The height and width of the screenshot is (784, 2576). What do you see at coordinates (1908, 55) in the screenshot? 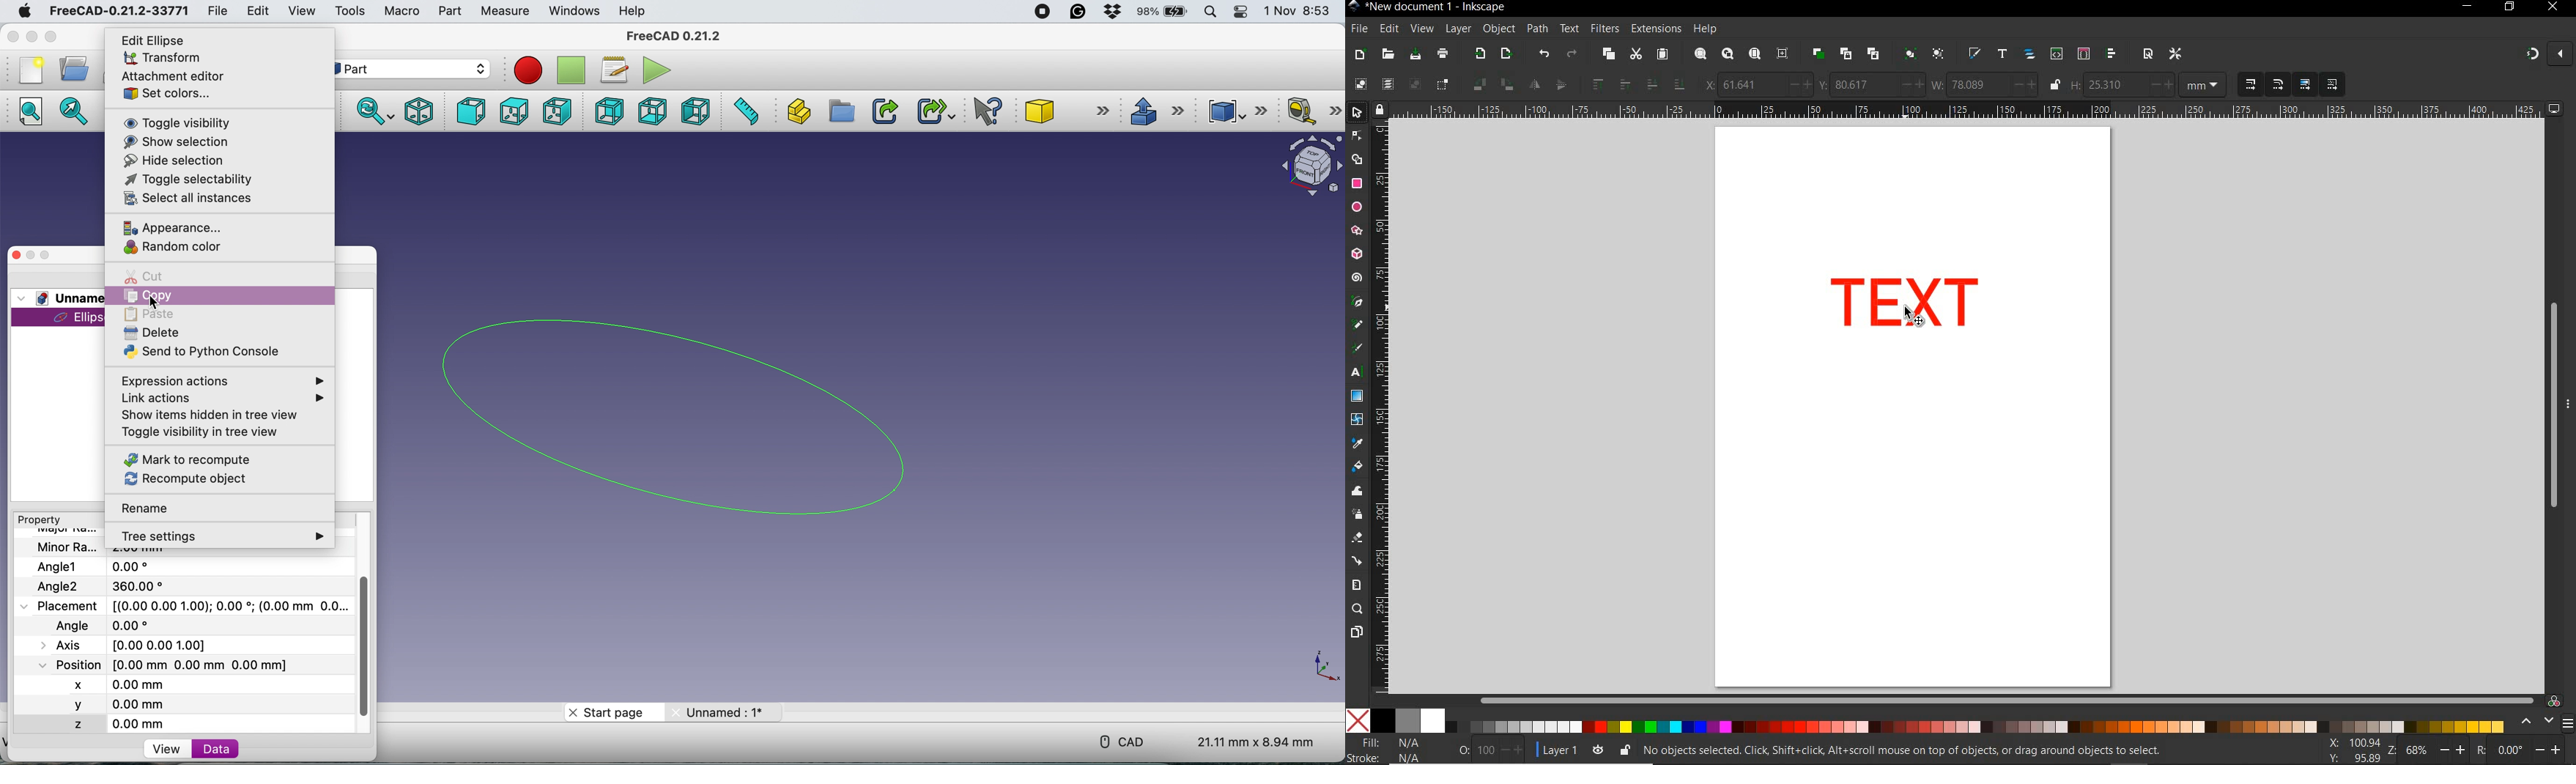
I see `group` at bounding box center [1908, 55].